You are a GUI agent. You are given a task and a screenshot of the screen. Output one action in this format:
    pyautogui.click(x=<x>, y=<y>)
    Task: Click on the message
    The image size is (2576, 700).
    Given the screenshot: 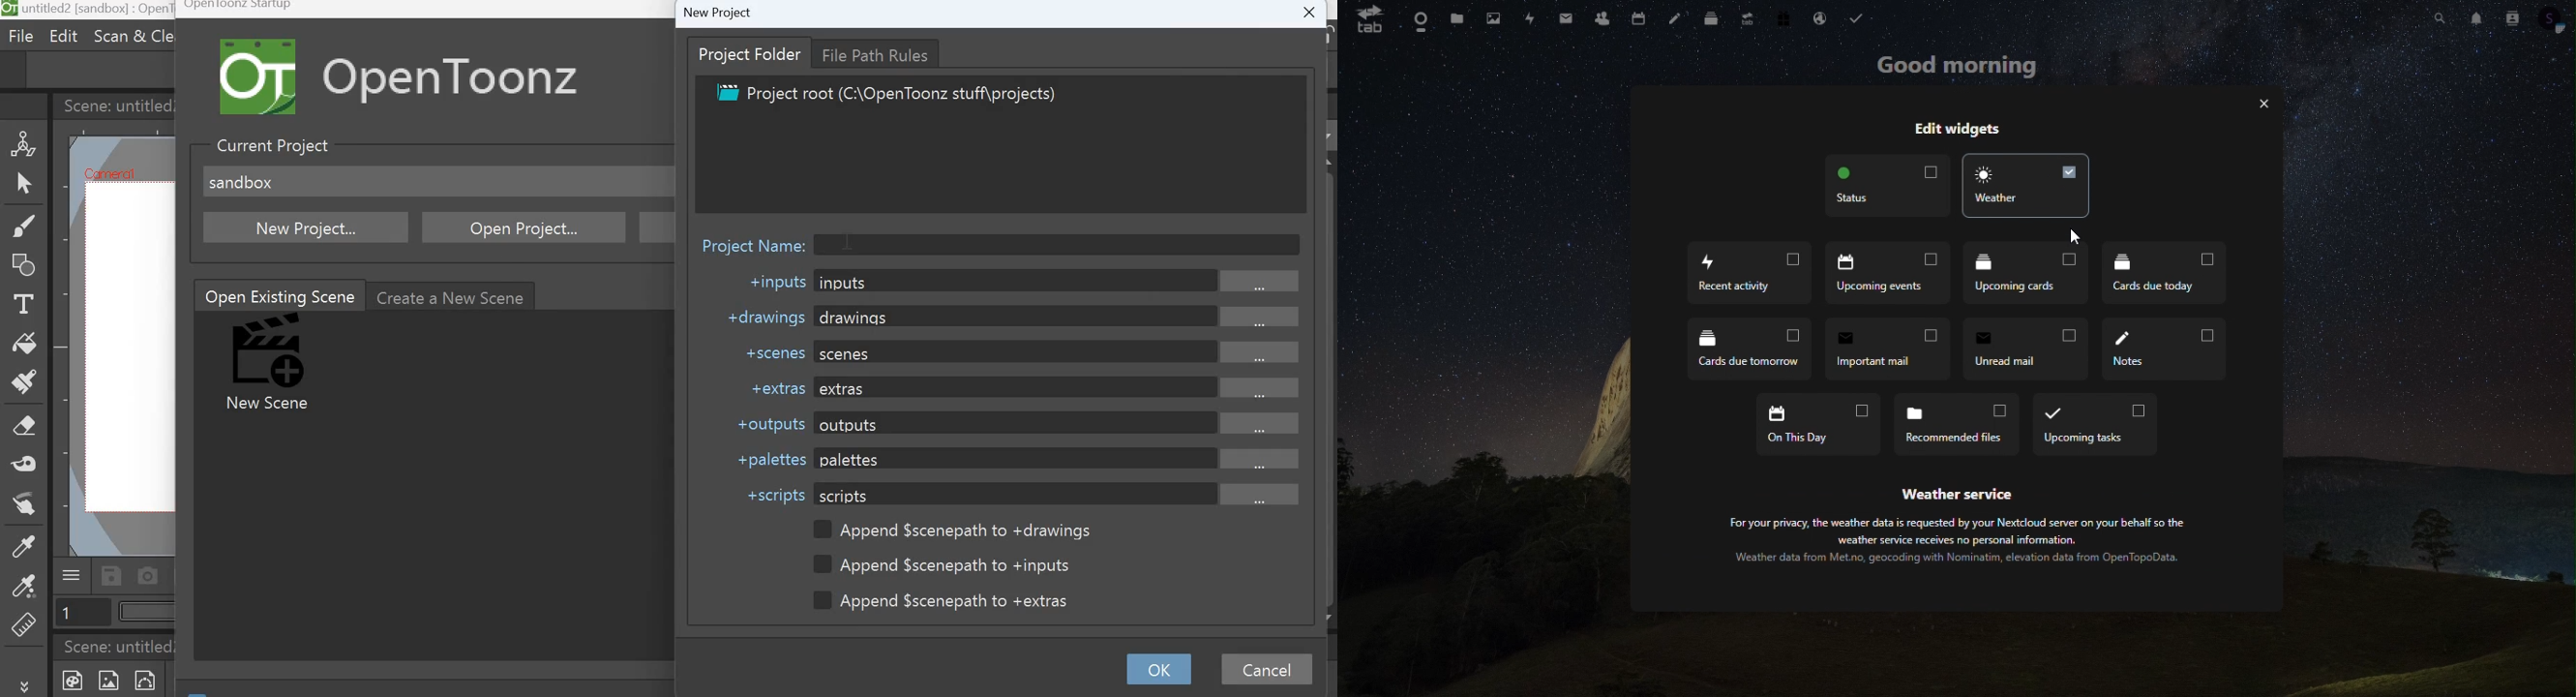 What is the action you would take?
    pyautogui.click(x=1568, y=19)
    